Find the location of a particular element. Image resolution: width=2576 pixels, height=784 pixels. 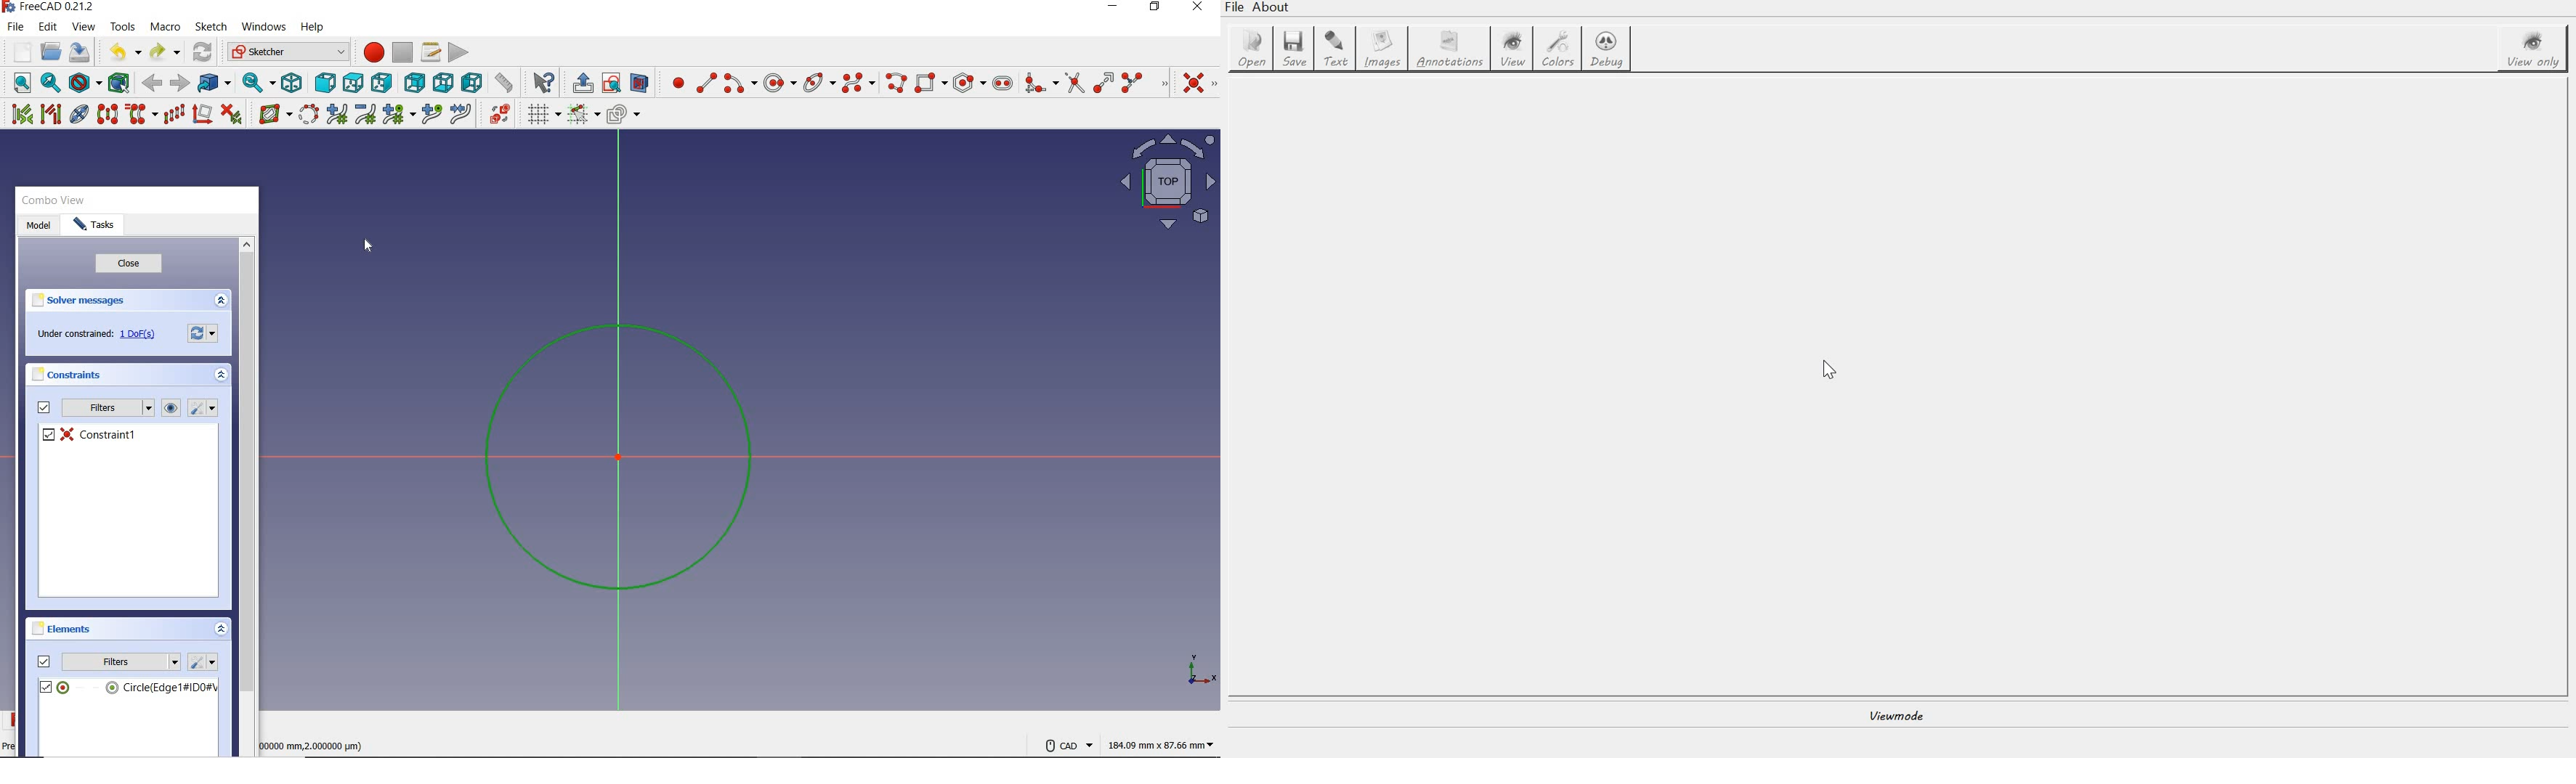

constraints is located at coordinates (74, 375).